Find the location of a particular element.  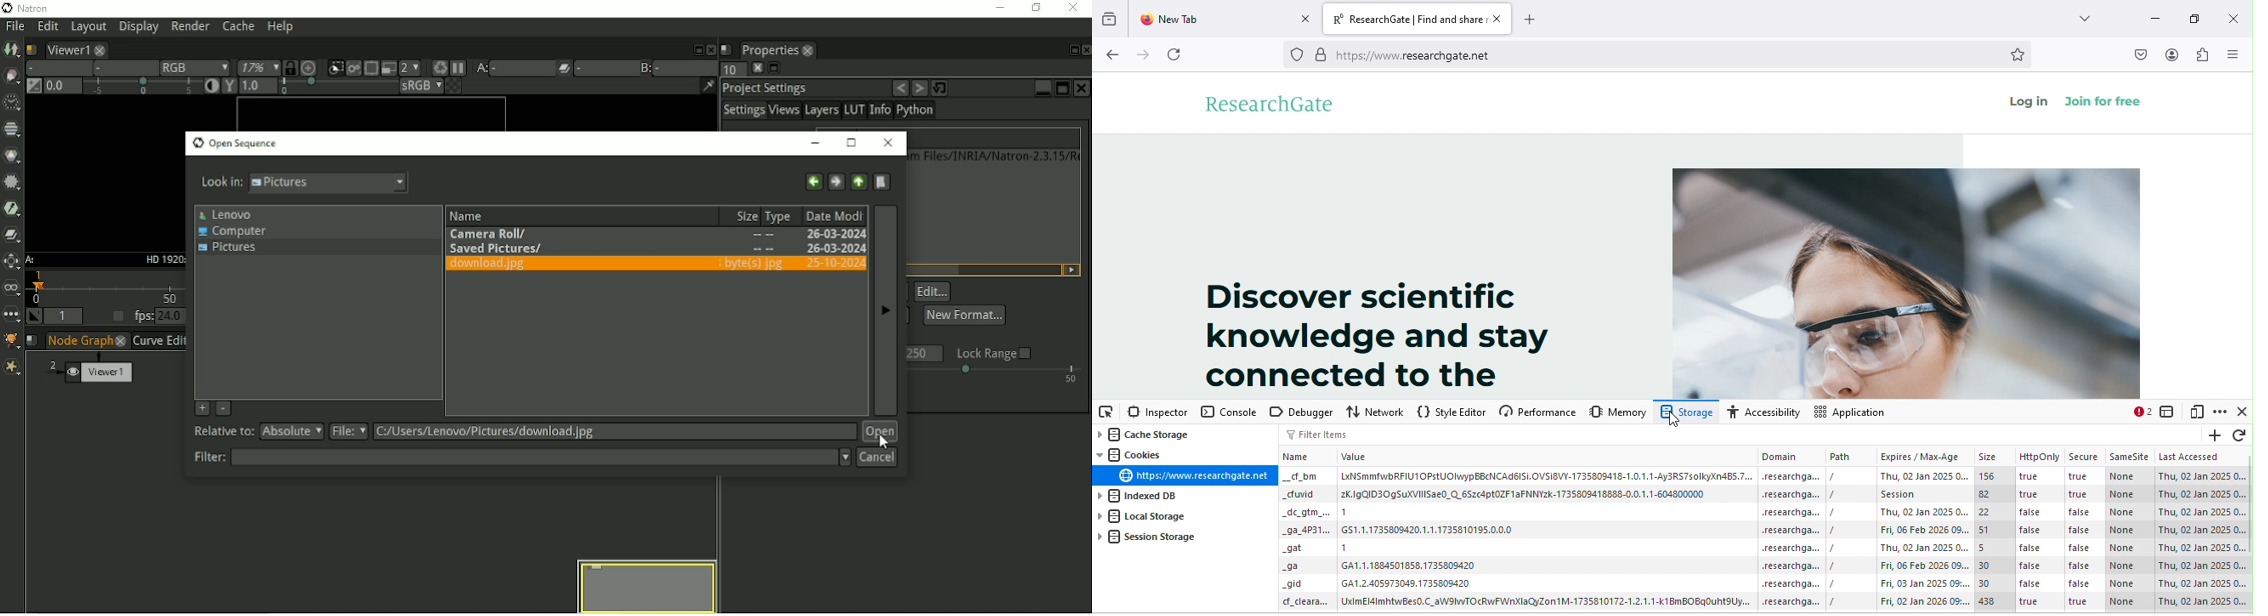

link is located at coordinates (1185, 475).